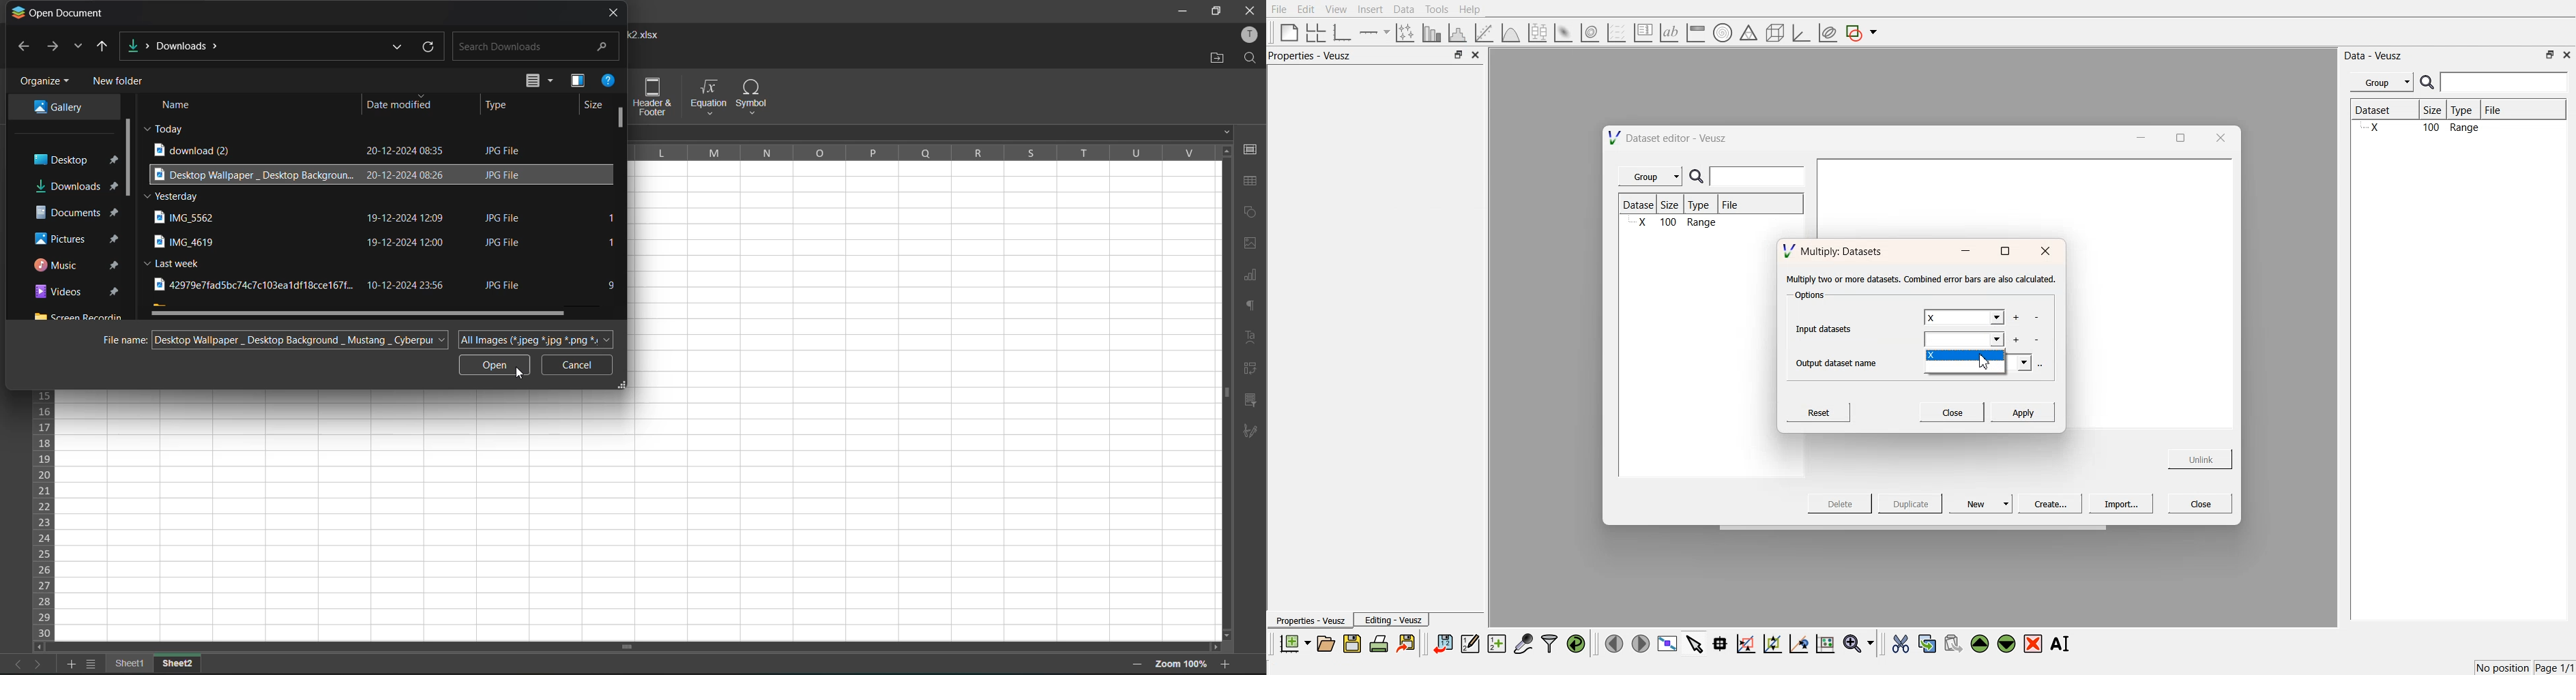 The image size is (2576, 700). What do you see at coordinates (1435, 9) in the screenshot?
I see `Tools` at bounding box center [1435, 9].